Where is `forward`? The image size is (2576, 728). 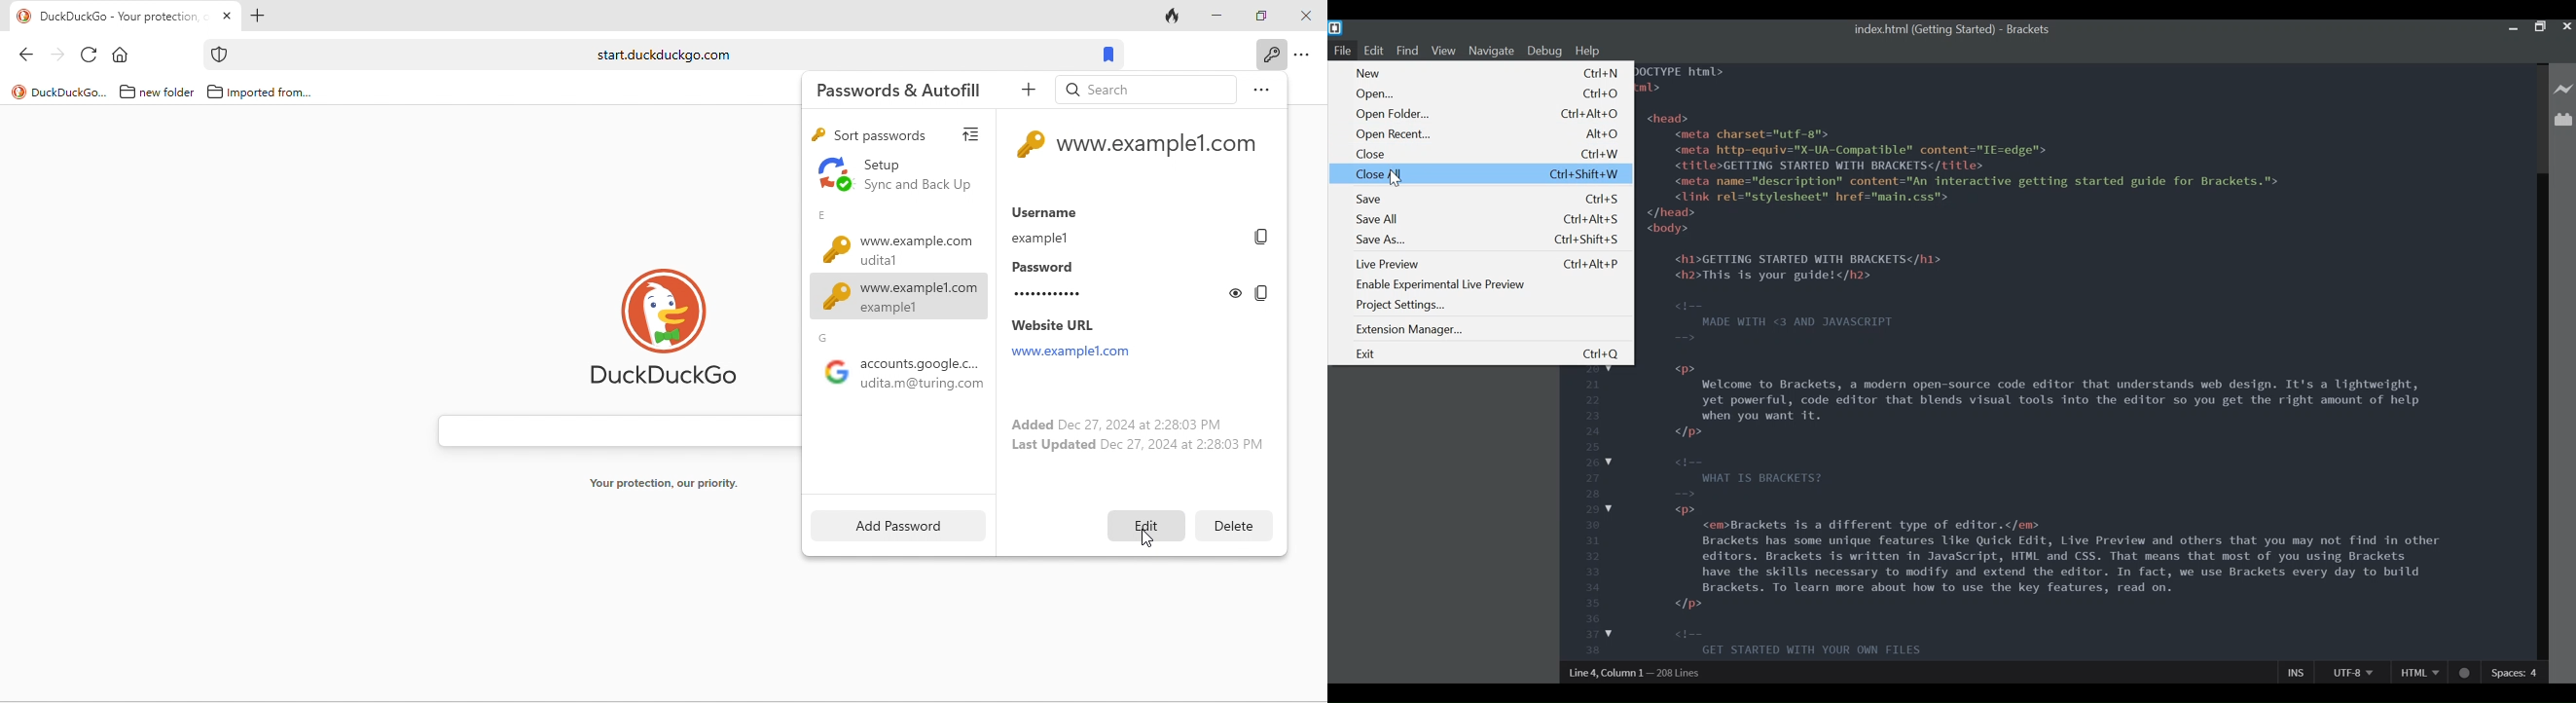 forward is located at coordinates (54, 53).